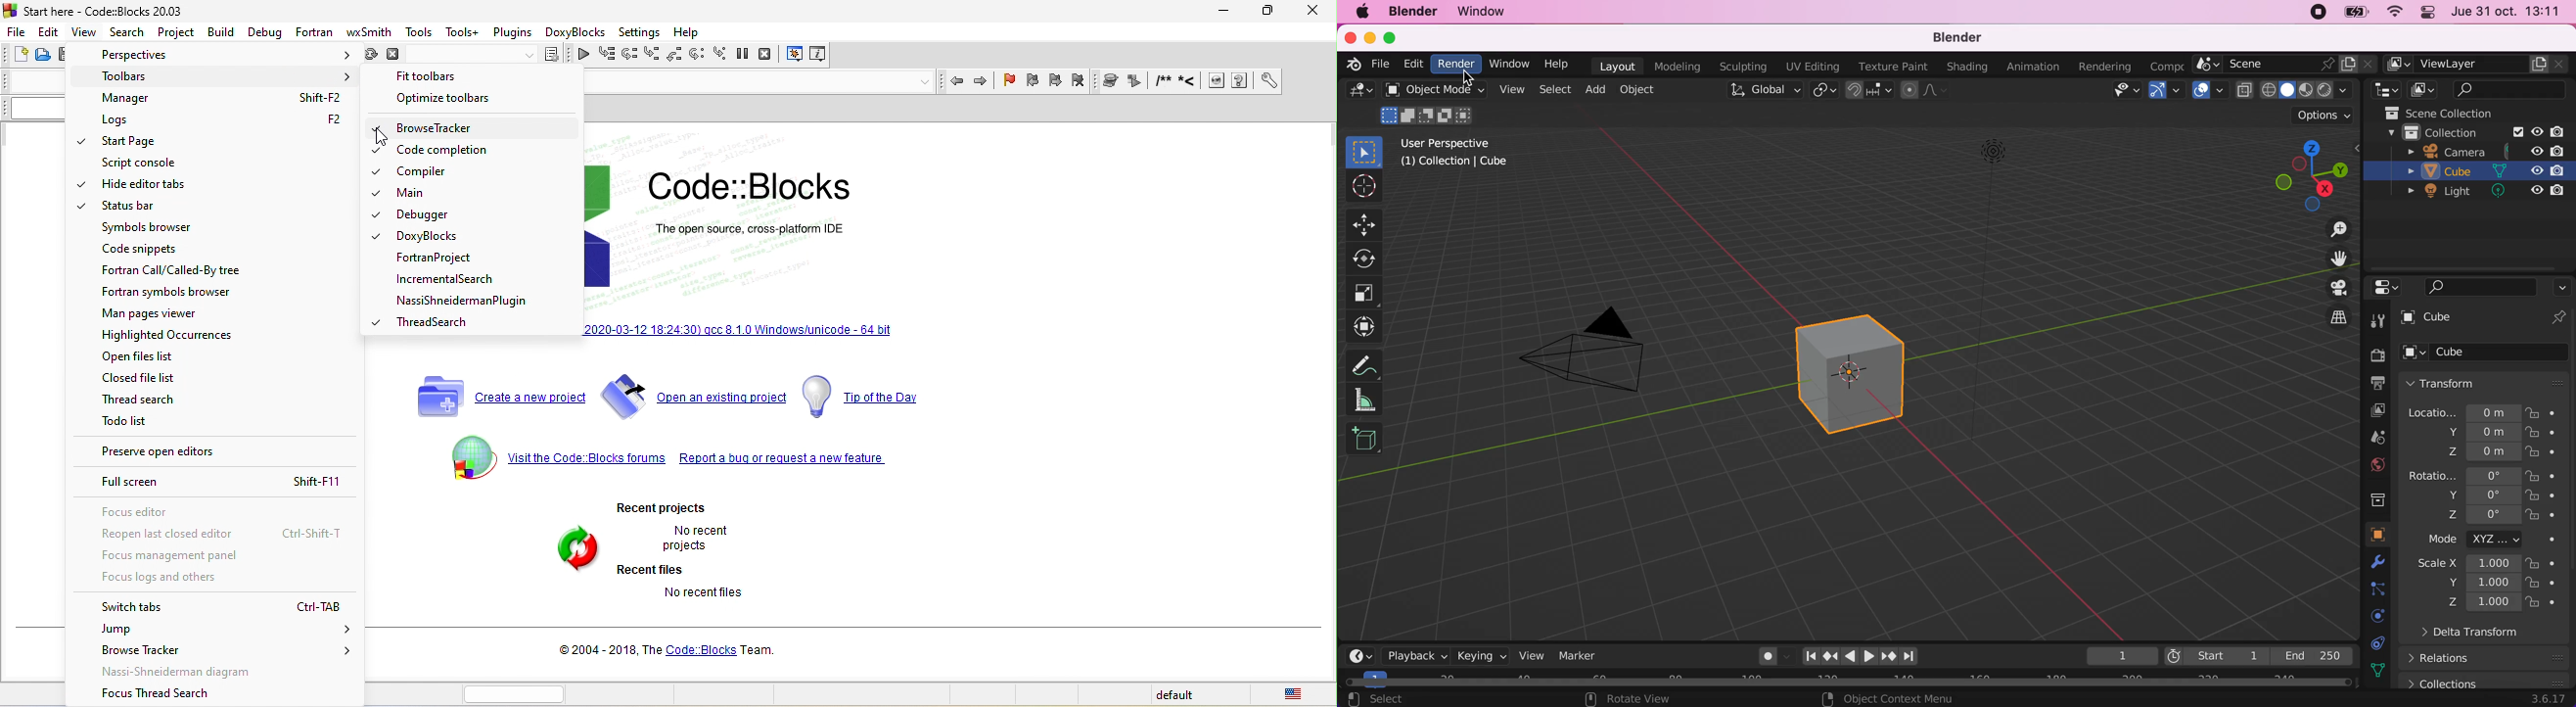 The width and height of the screenshot is (2576, 728). I want to click on lock, so click(2547, 412).